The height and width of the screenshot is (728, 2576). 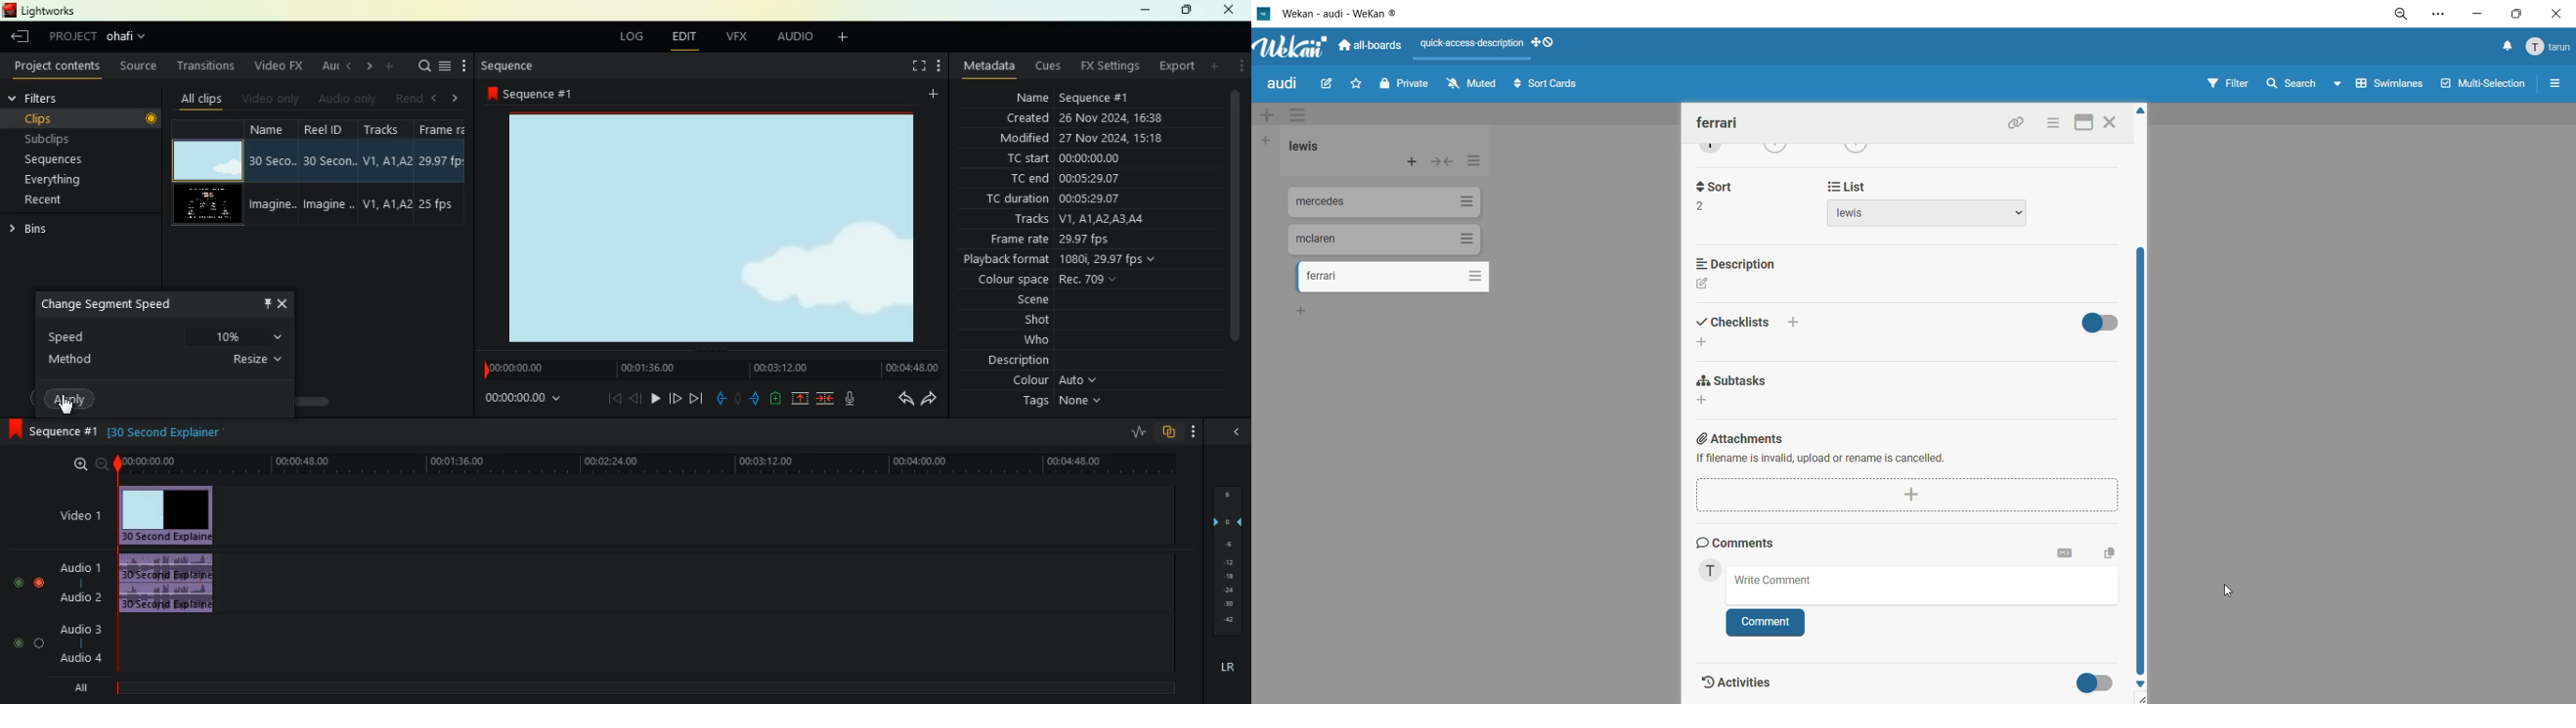 I want to click on edit, so click(x=1333, y=84).